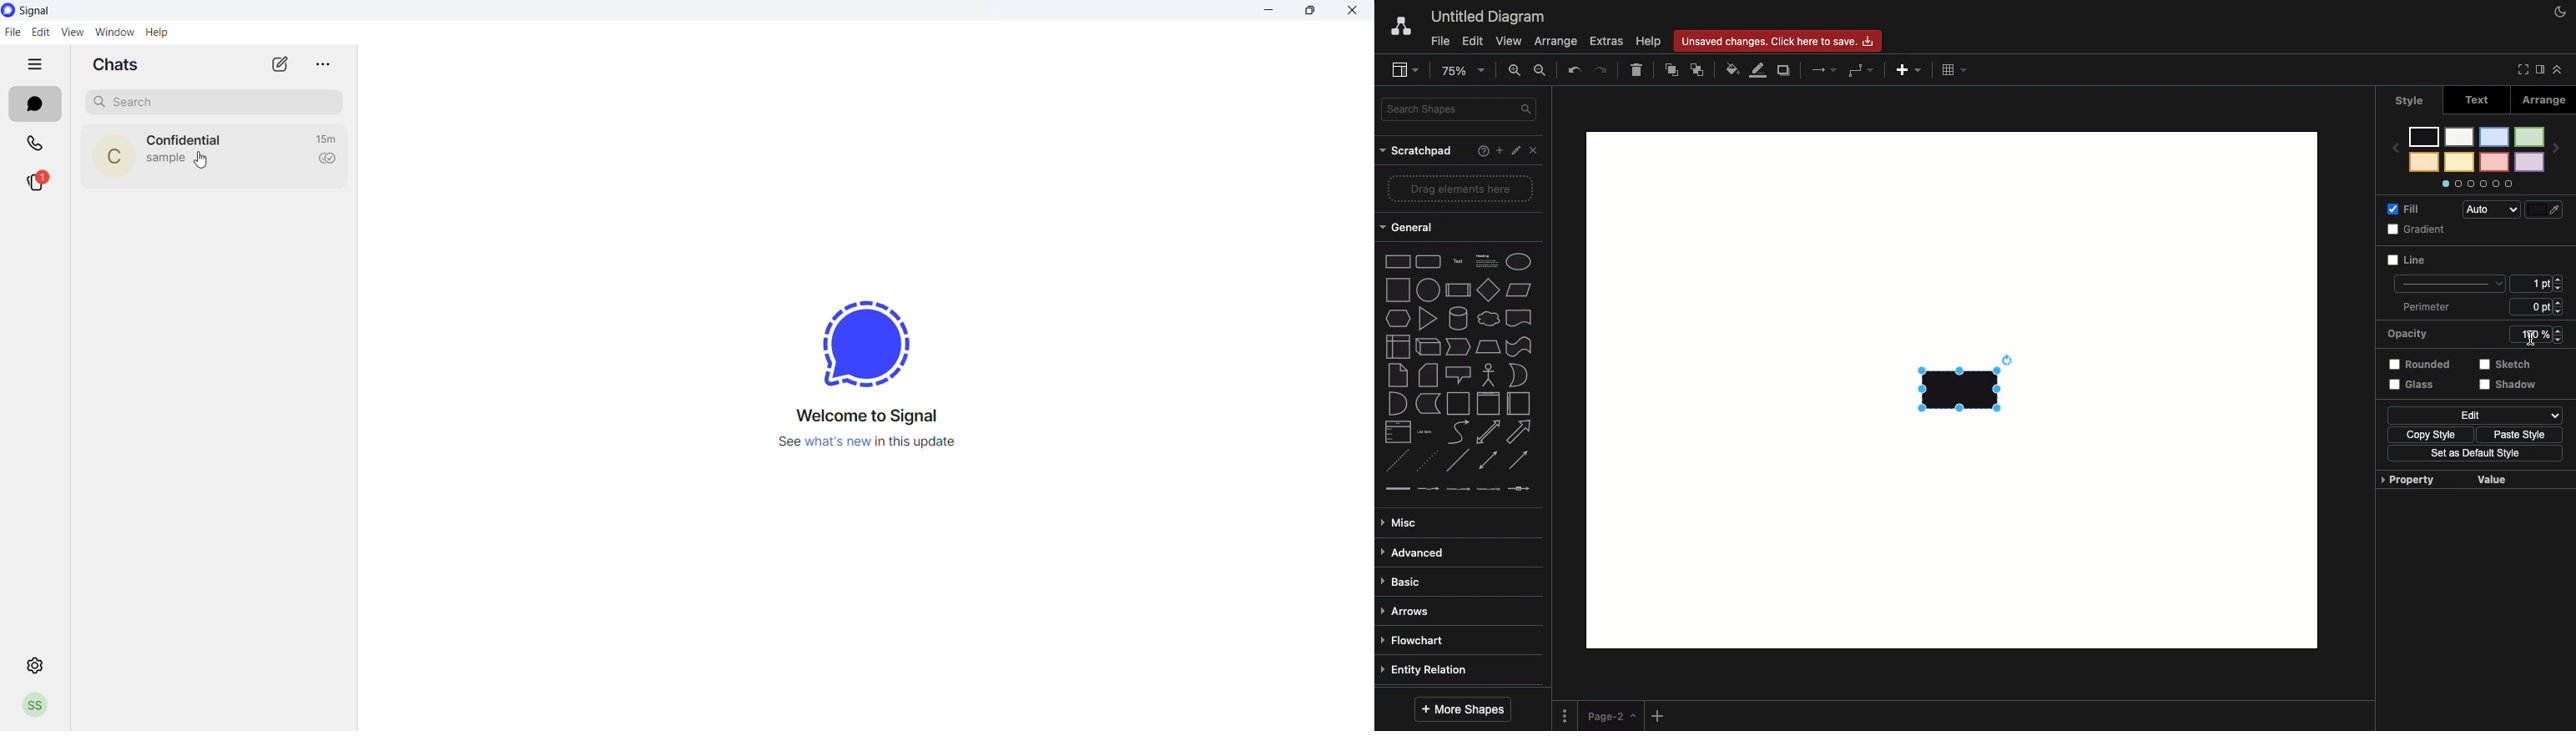 This screenshot has width=2576, height=756. Describe the element at coordinates (1522, 375) in the screenshot. I see `or` at that location.